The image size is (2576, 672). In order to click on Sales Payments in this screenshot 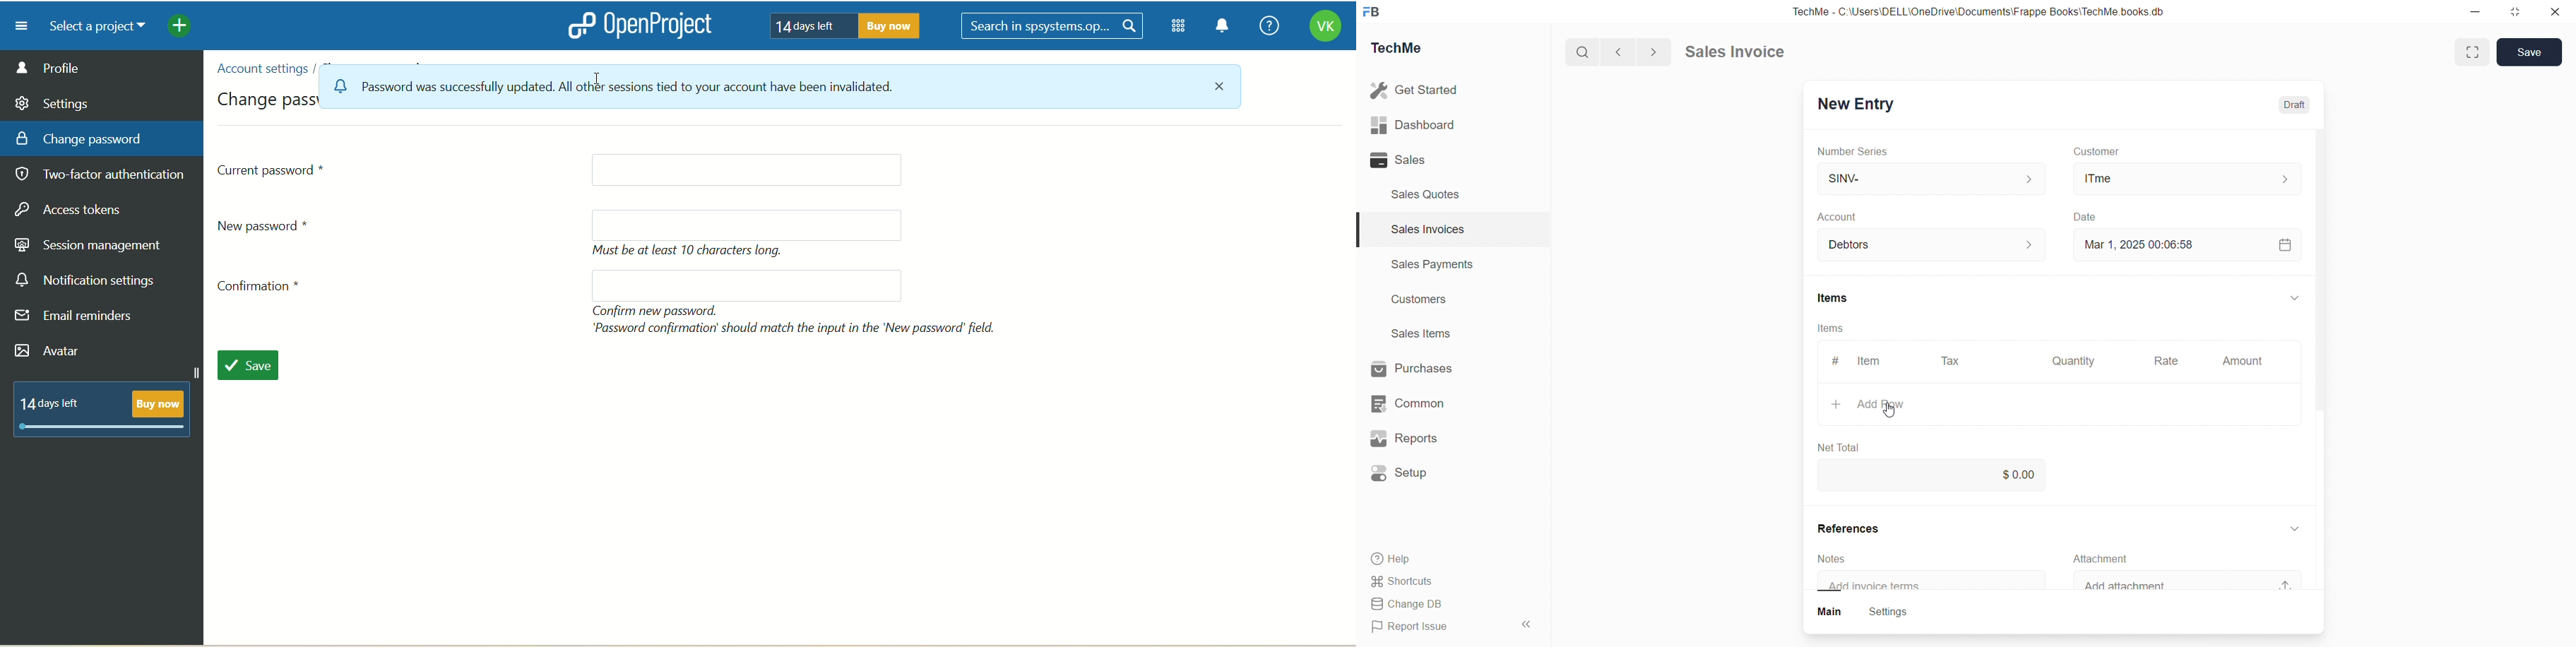, I will do `click(1426, 266)`.